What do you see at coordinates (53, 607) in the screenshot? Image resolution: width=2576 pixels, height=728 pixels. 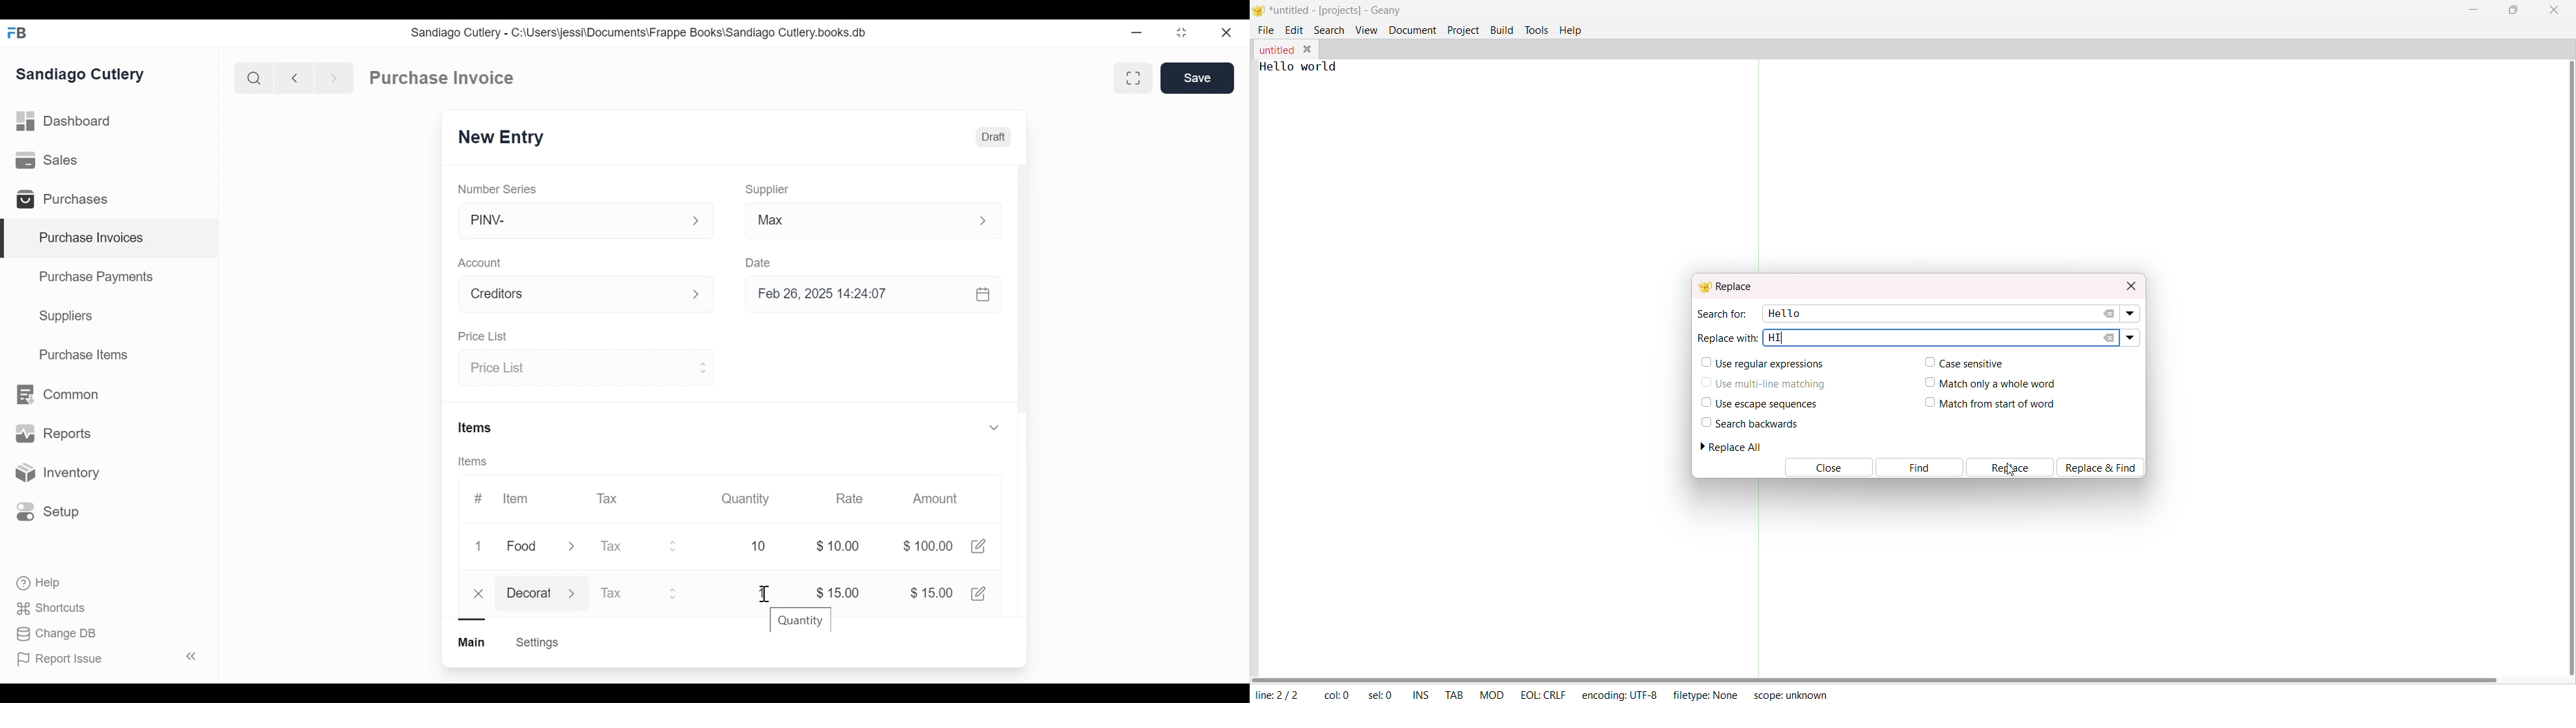 I see `Shortcuts` at bounding box center [53, 607].